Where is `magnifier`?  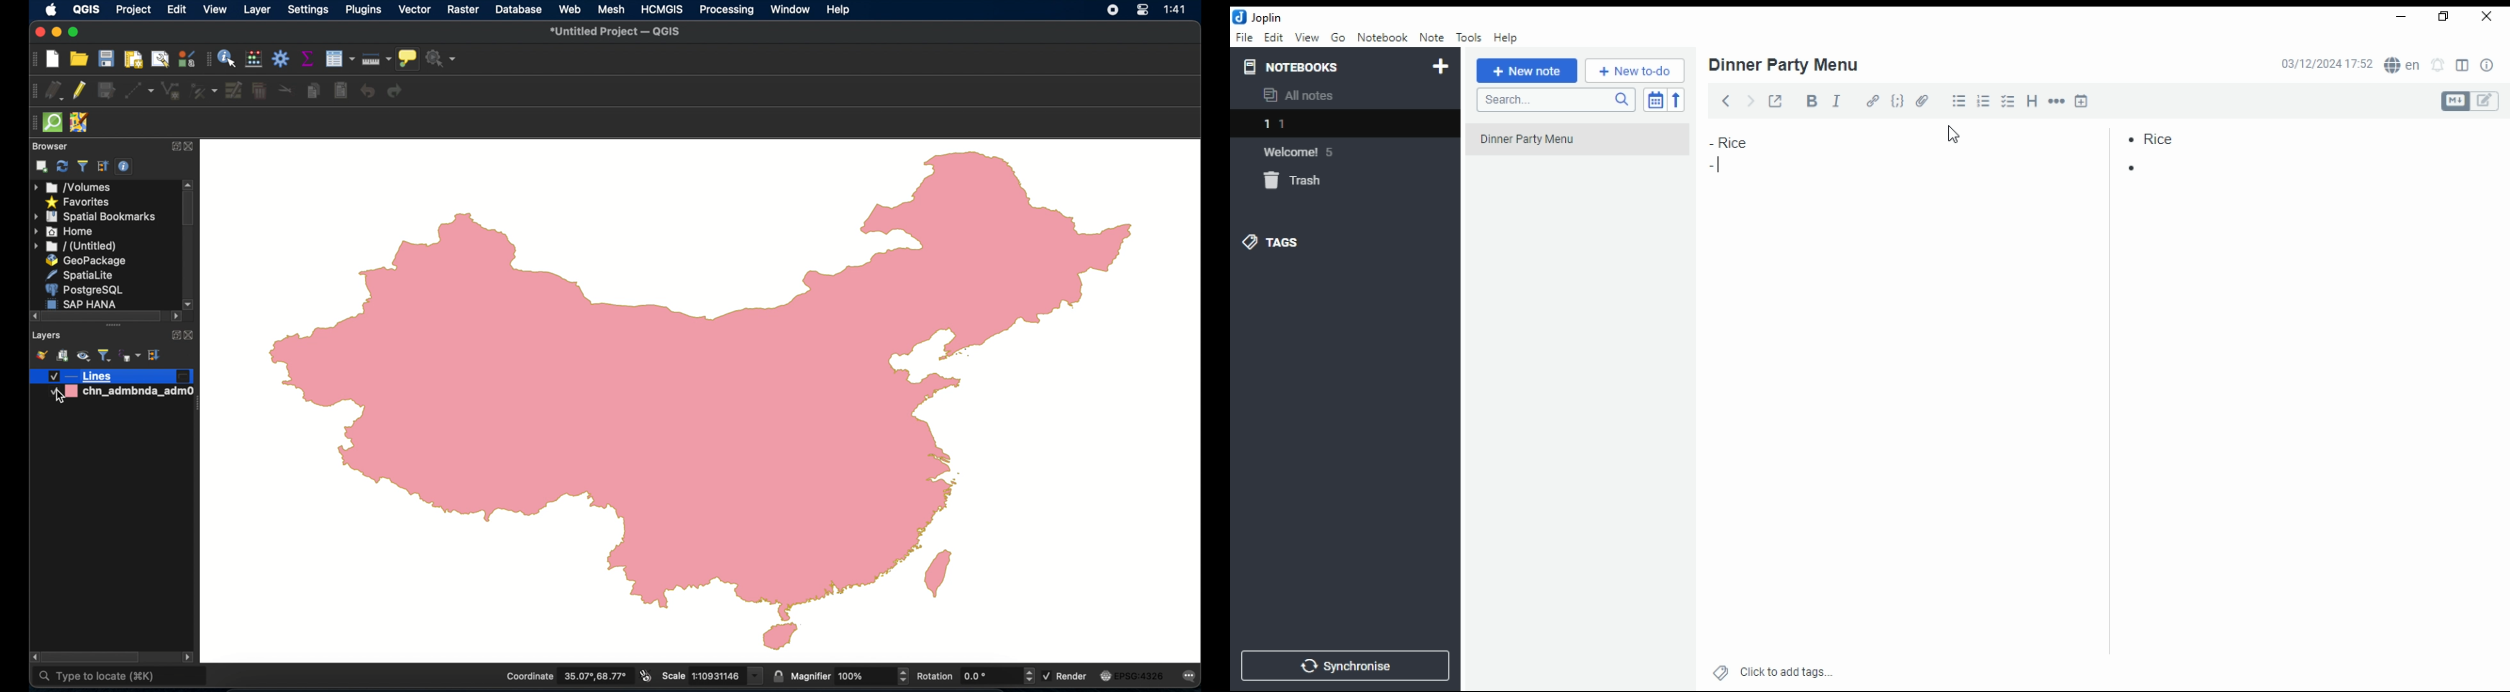
magnifier is located at coordinates (850, 675).